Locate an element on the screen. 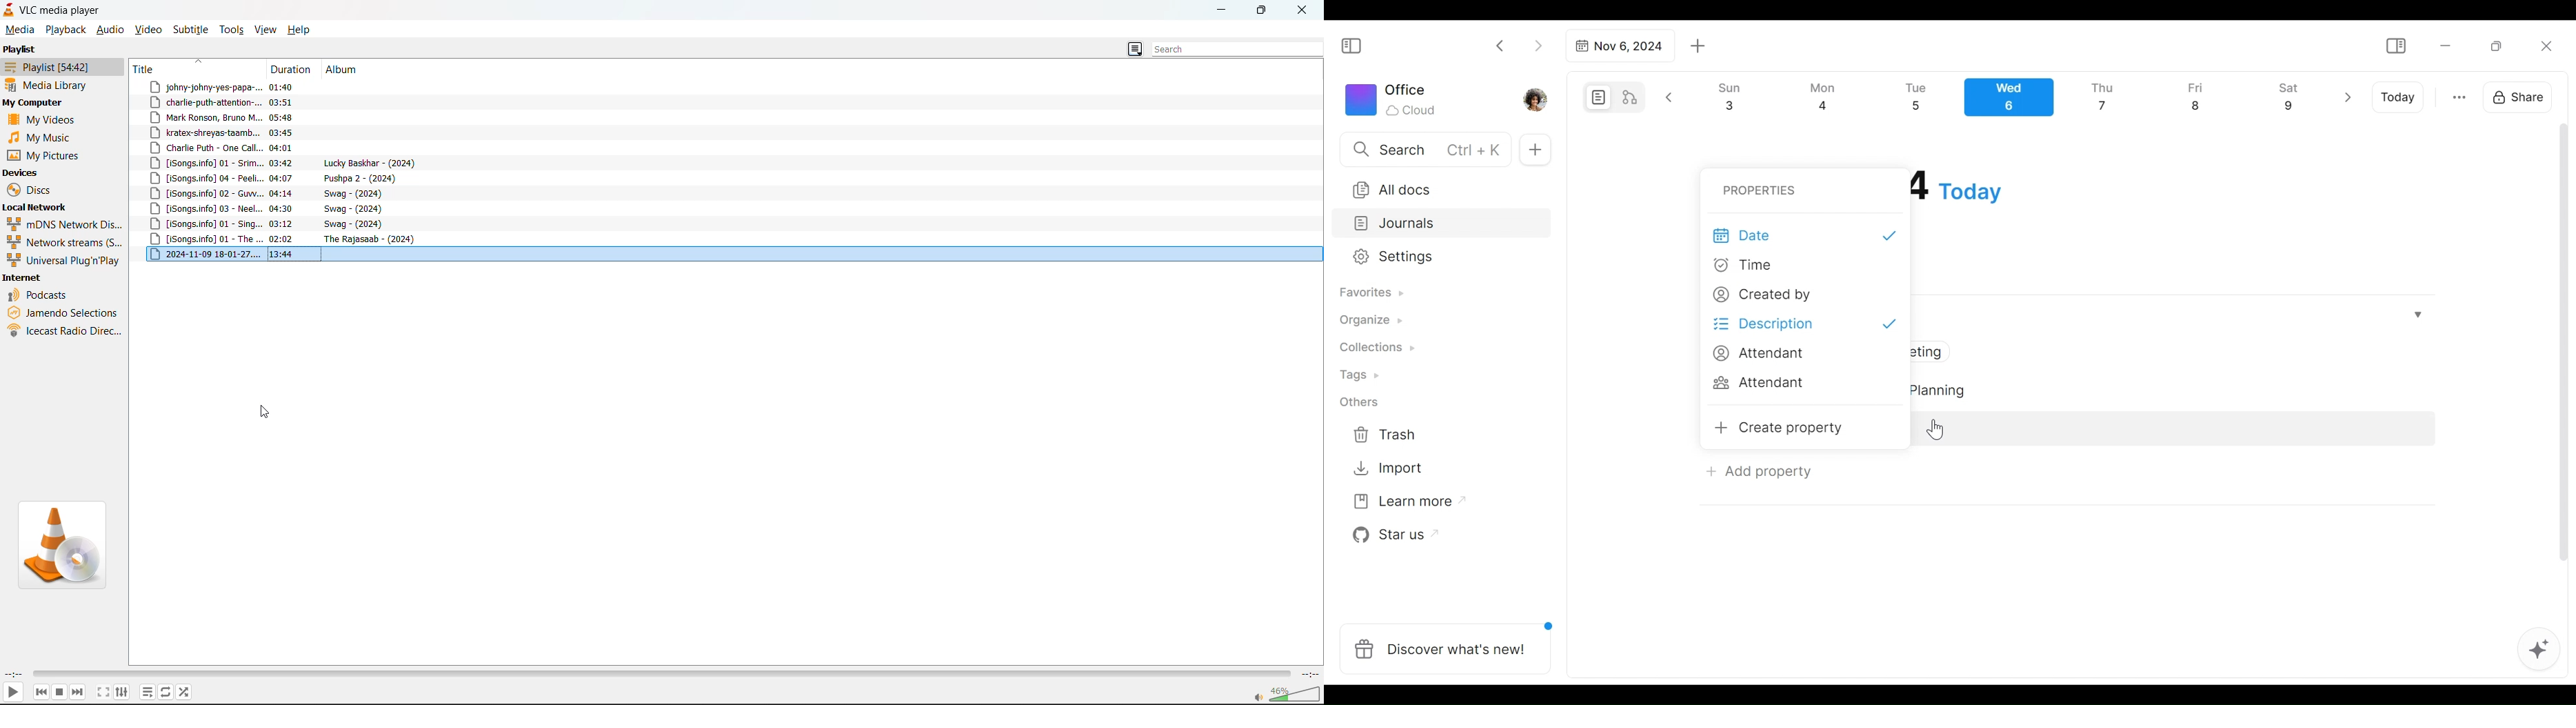  Create property is located at coordinates (1785, 428).